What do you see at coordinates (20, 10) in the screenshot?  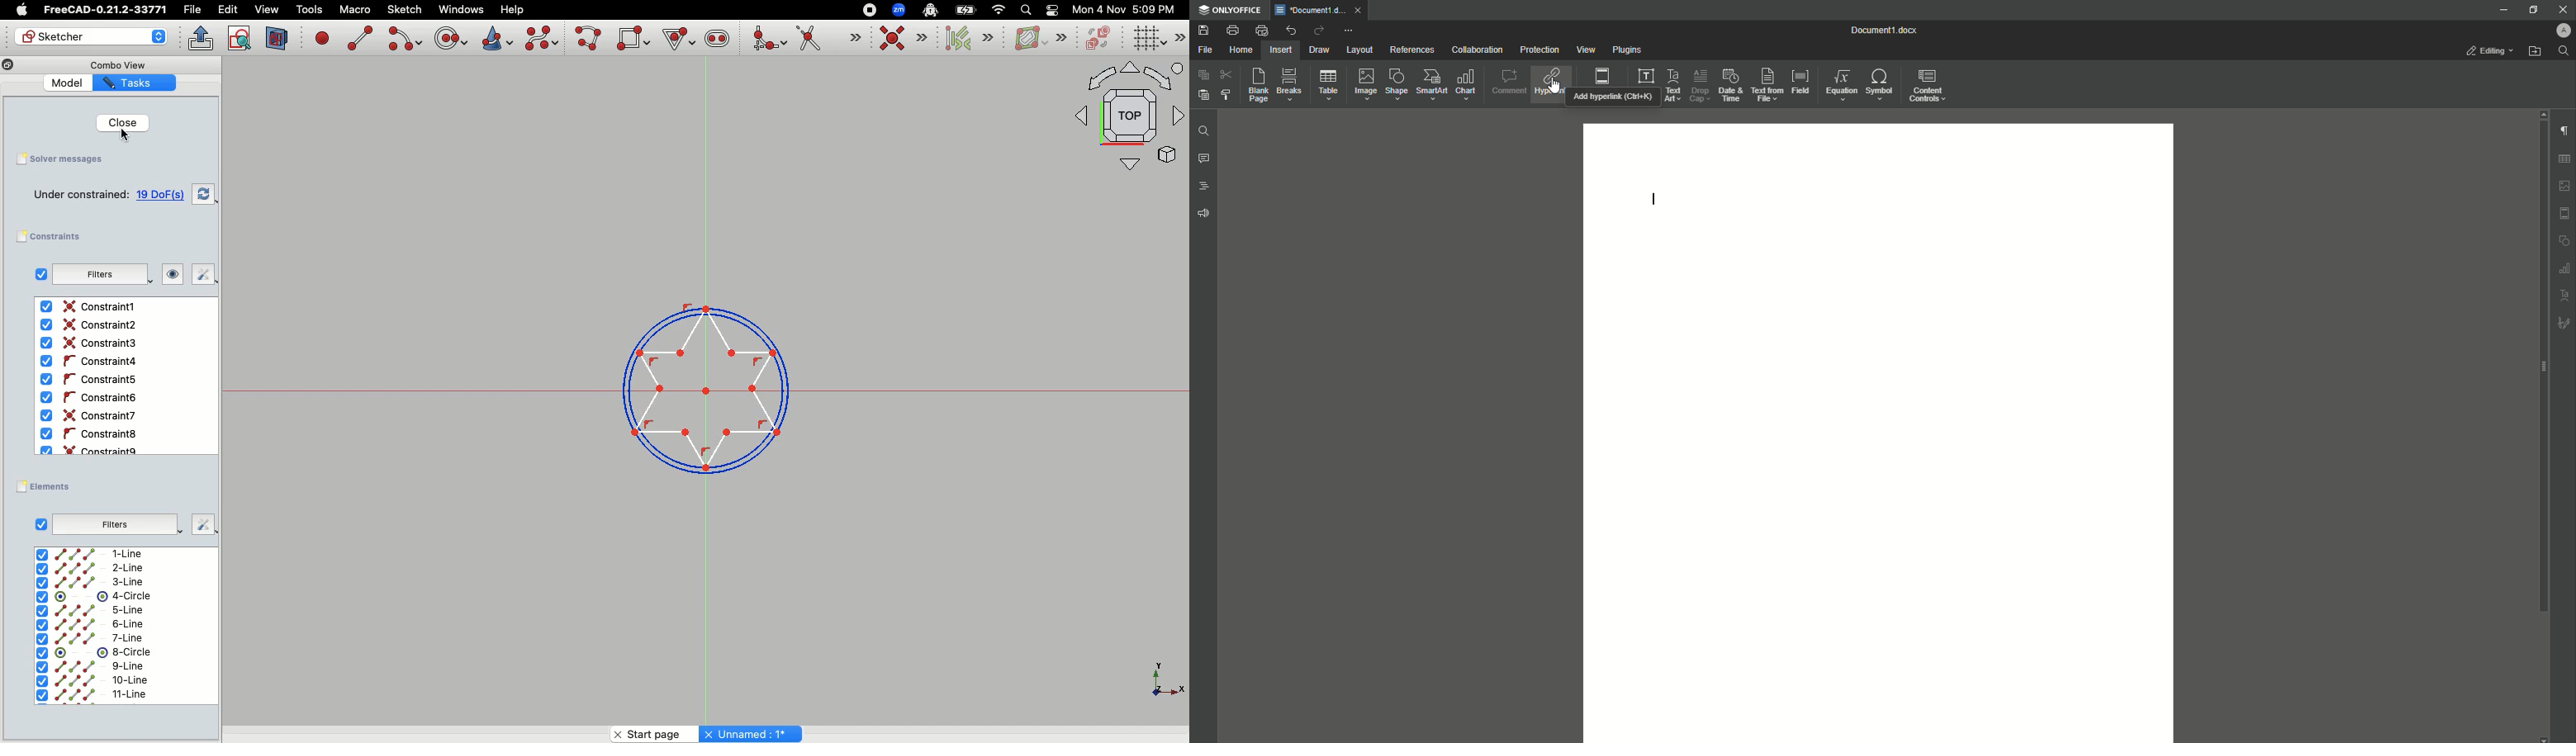 I see `Apple Logo` at bounding box center [20, 10].